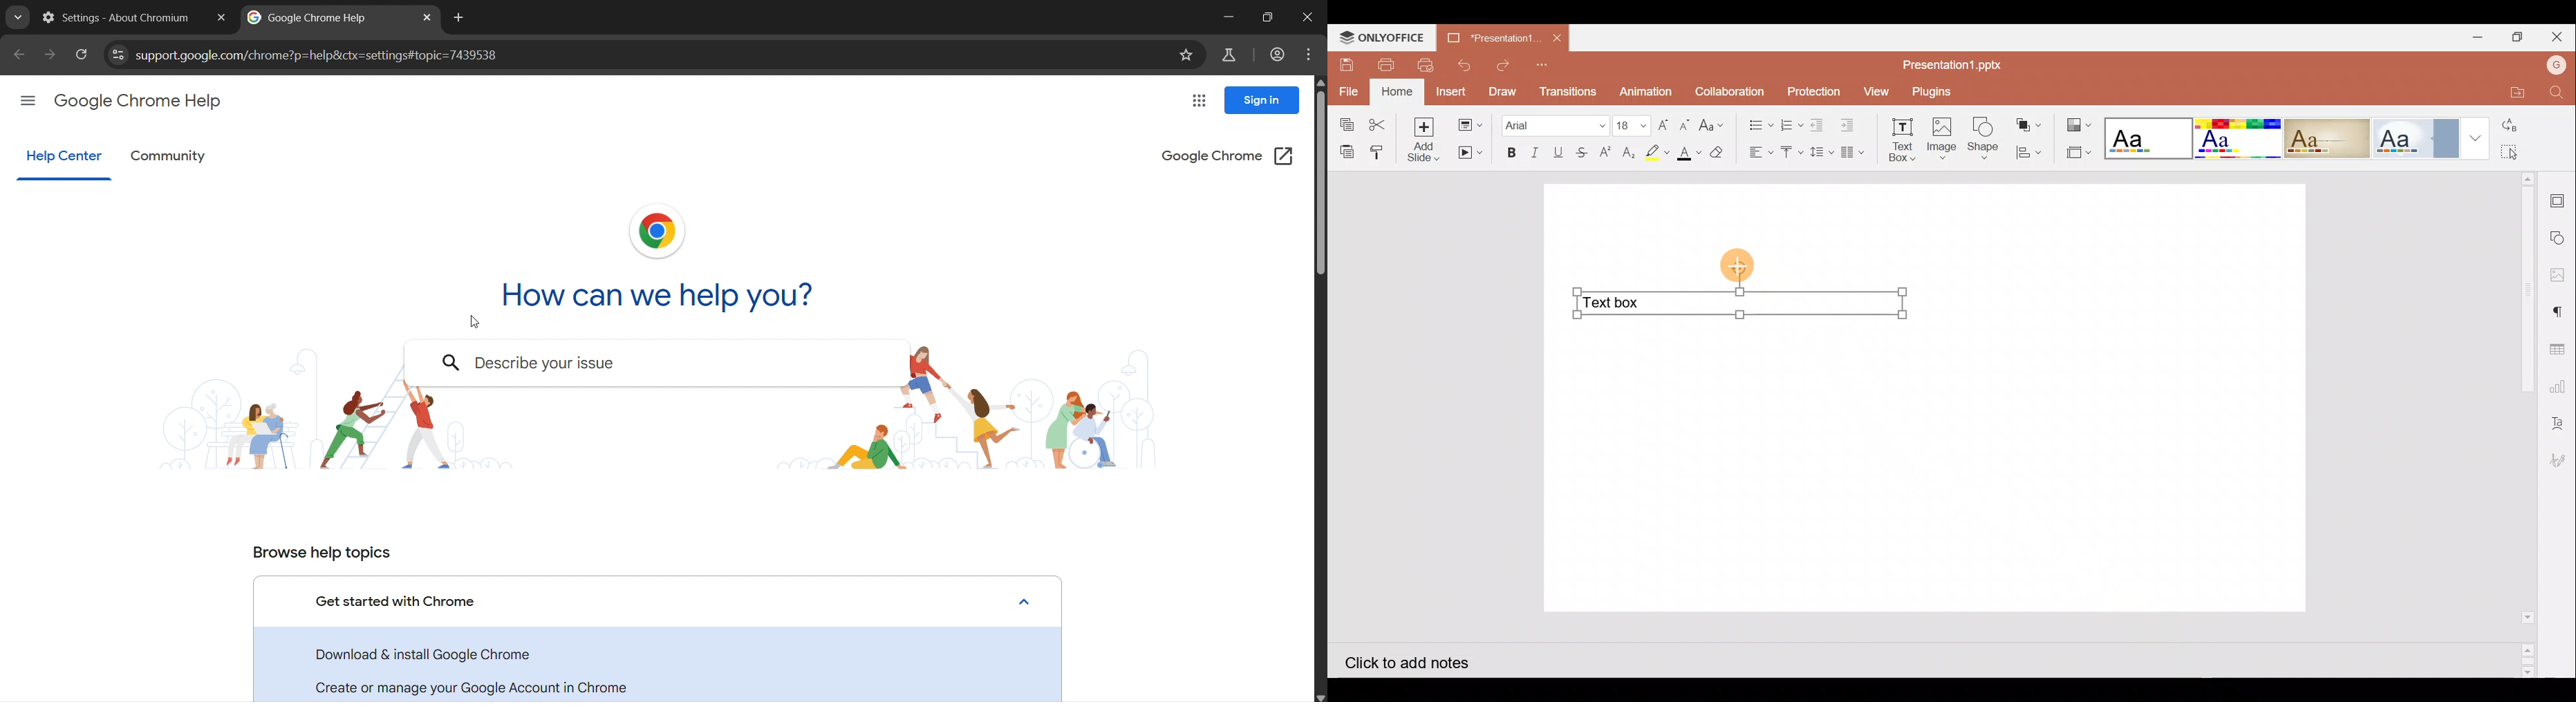 This screenshot has height=728, width=2576. What do you see at coordinates (2478, 36) in the screenshot?
I see `Minimize` at bounding box center [2478, 36].